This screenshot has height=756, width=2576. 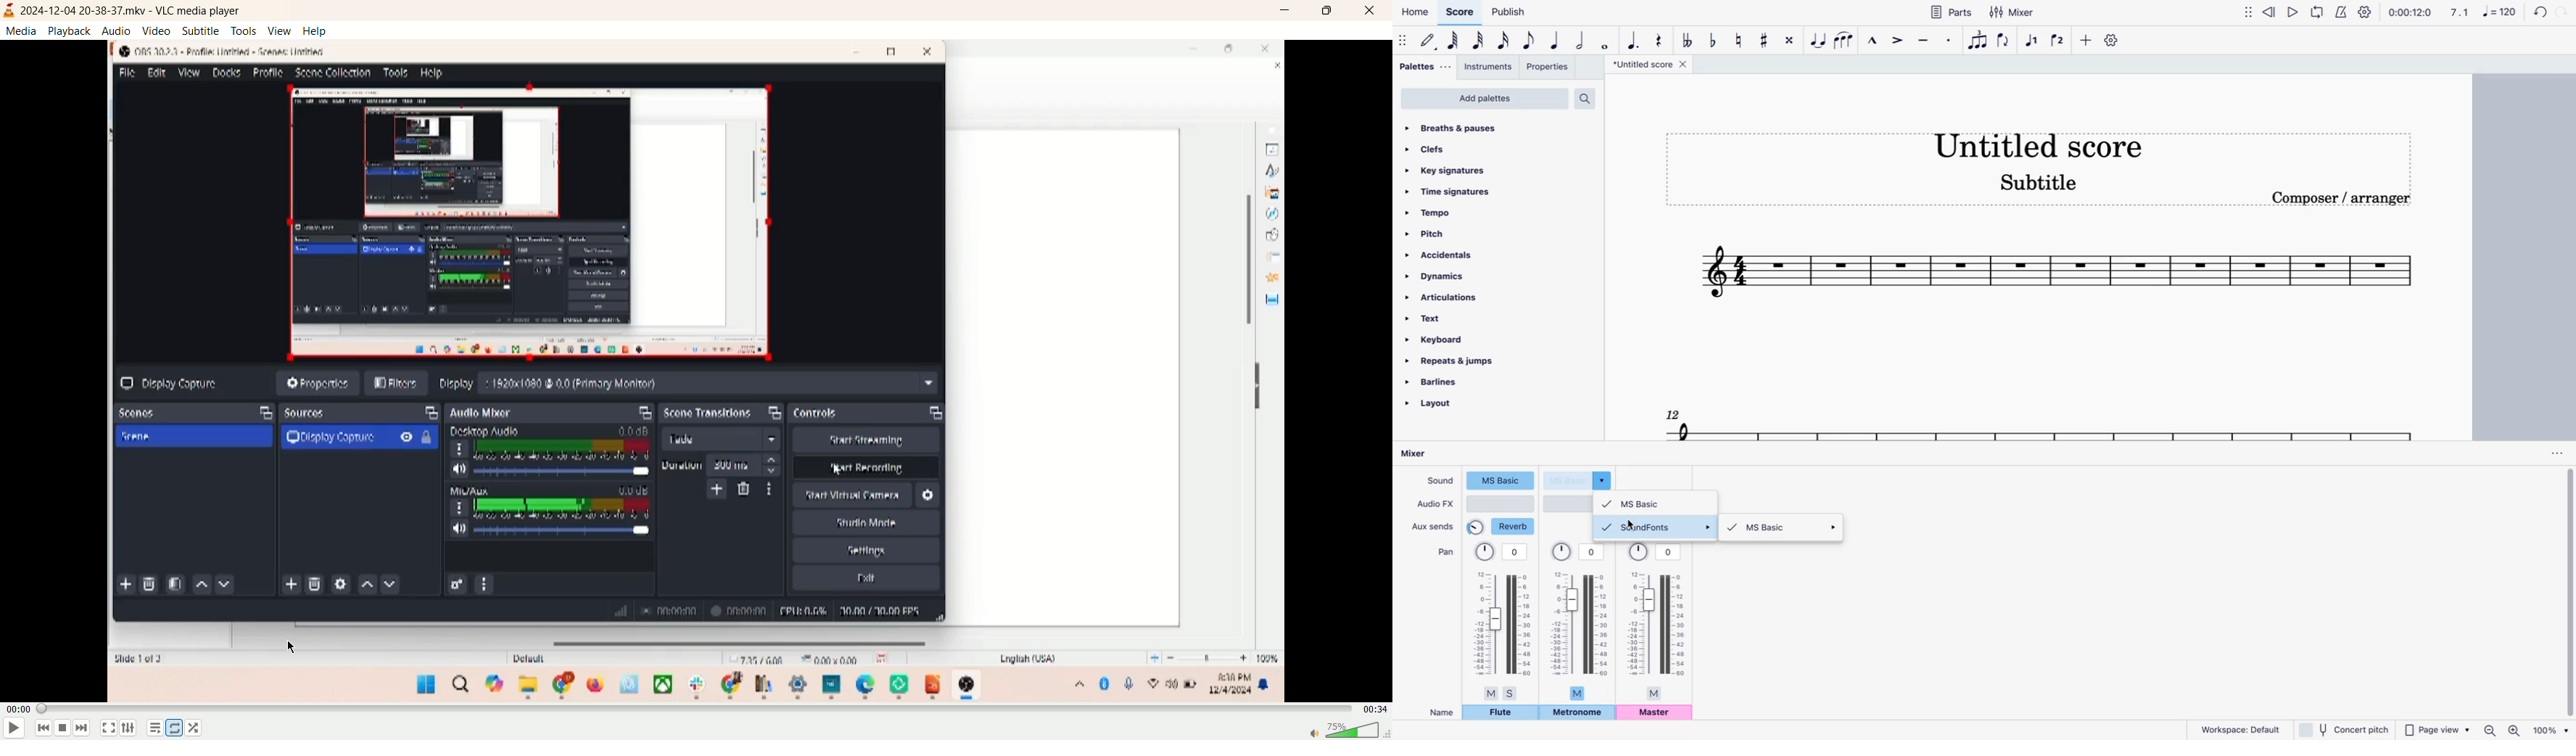 I want to click on time, so click(x=2410, y=13).